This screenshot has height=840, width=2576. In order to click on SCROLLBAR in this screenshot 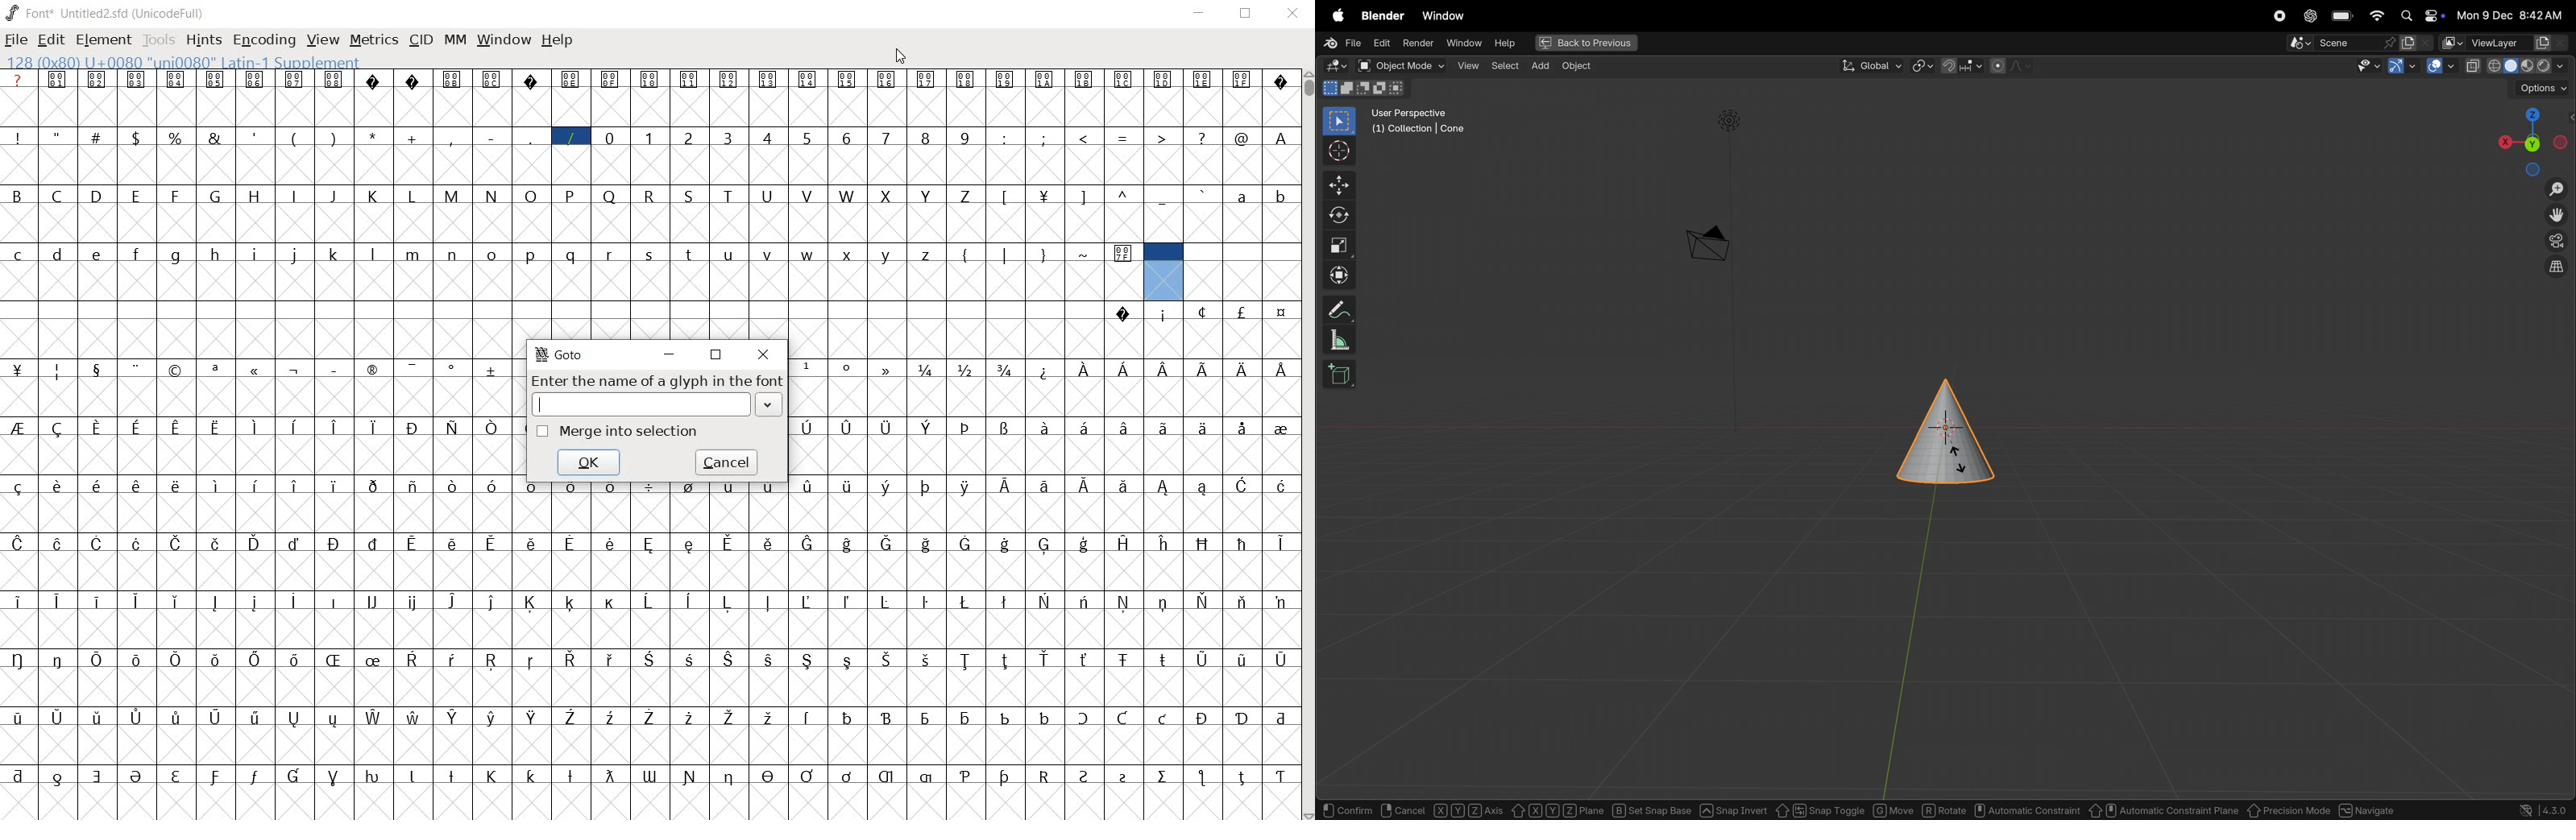, I will do `click(1307, 445)`.